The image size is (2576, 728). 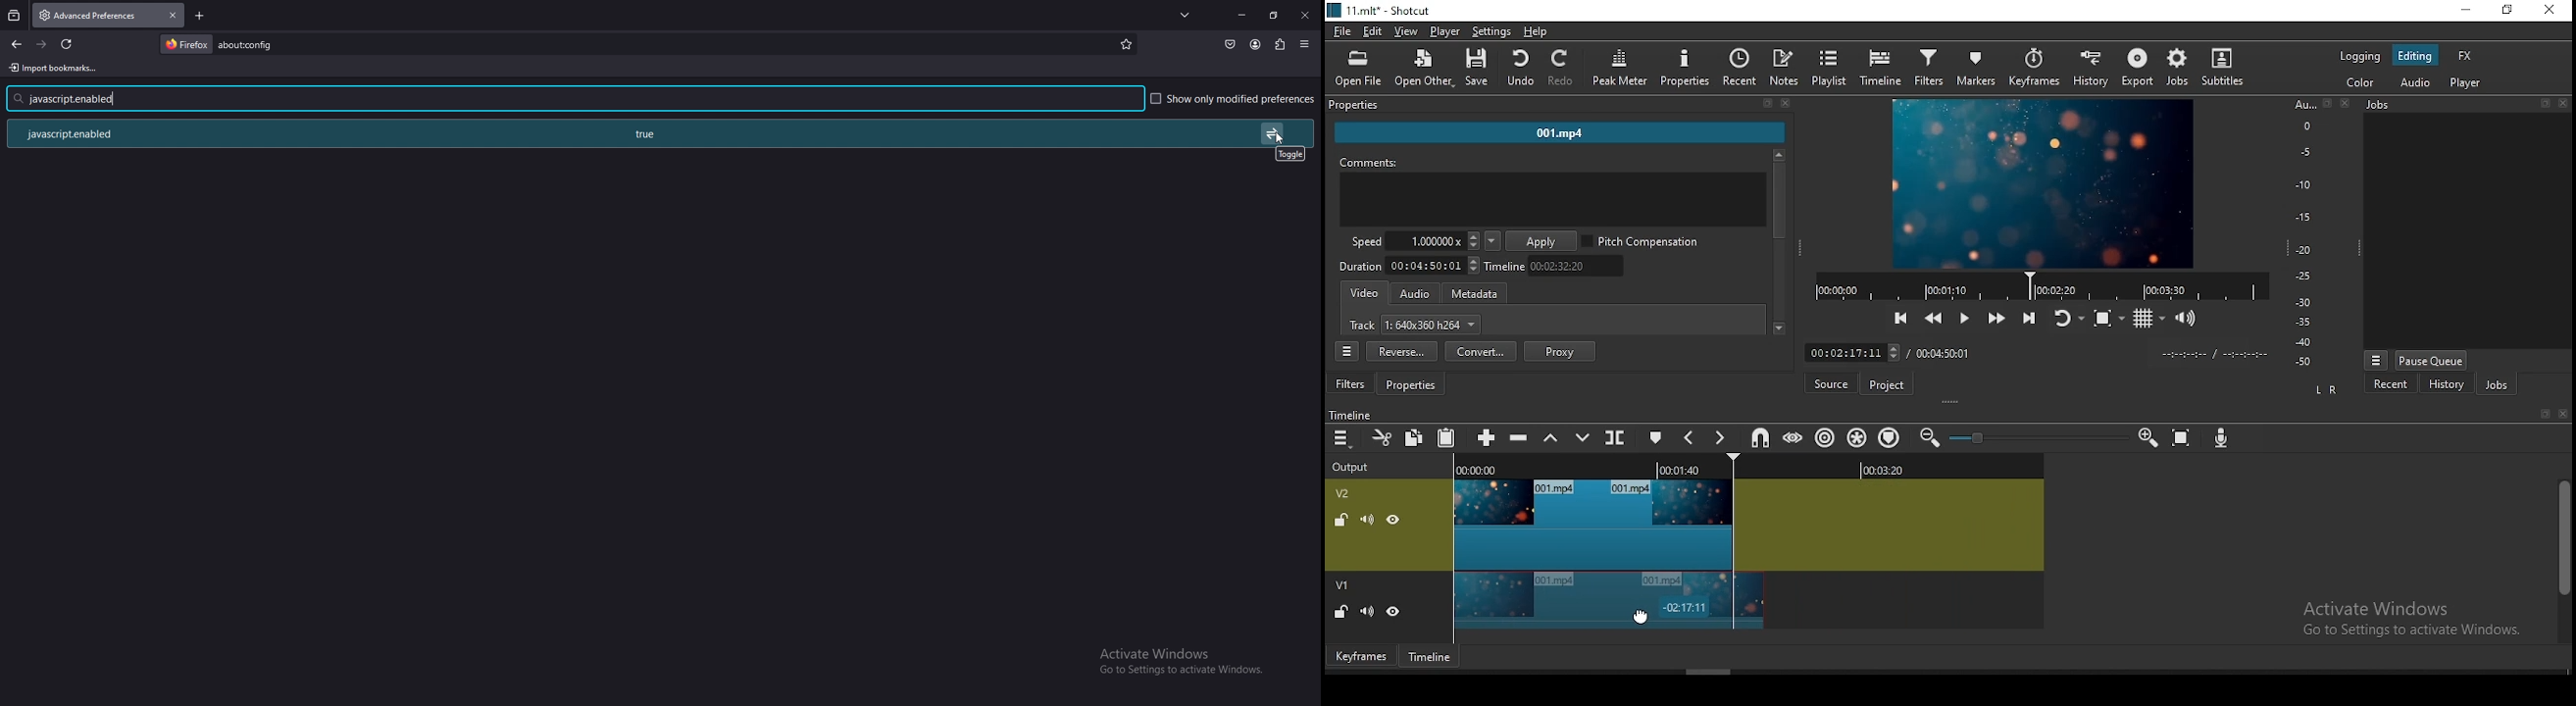 What do you see at coordinates (1830, 68) in the screenshot?
I see `playlist` at bounding box center [1830, 68].